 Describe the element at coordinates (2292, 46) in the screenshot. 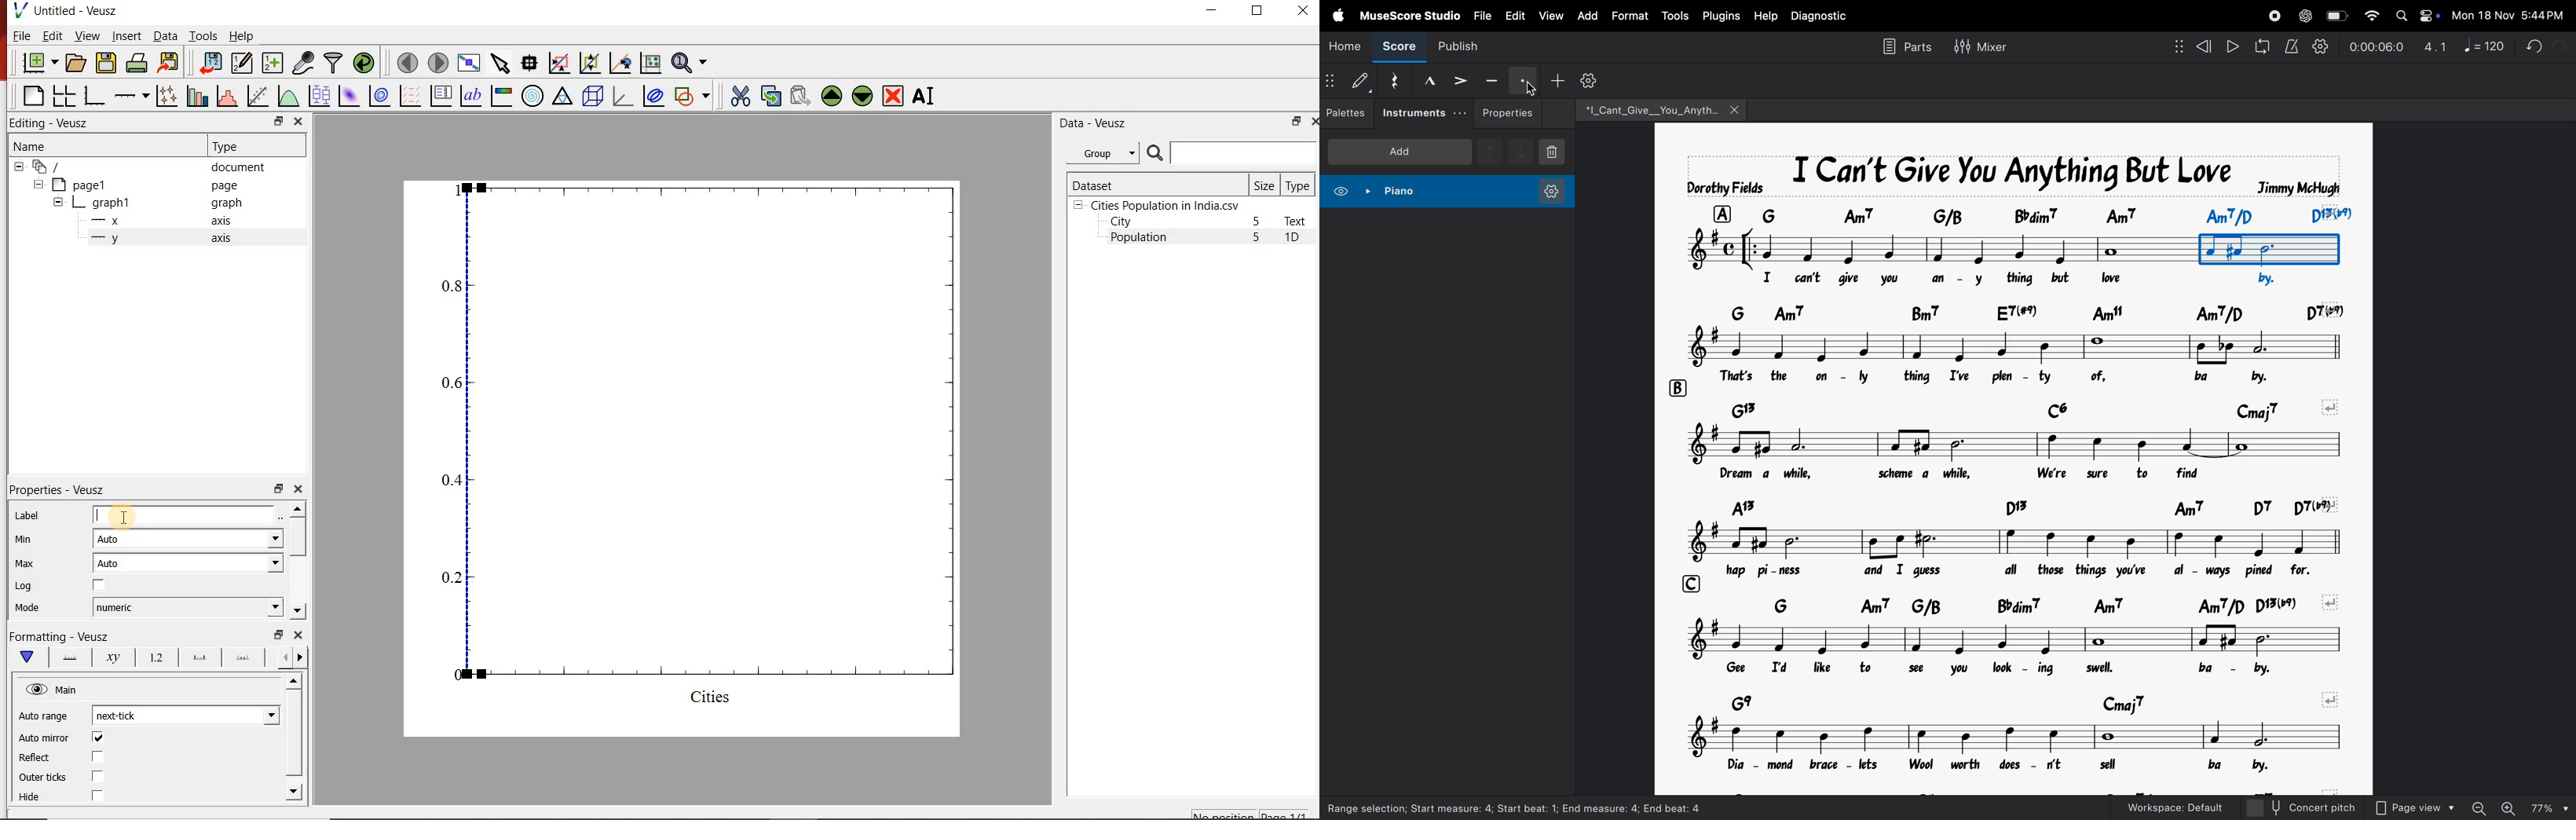

I see `metronome` at that location.